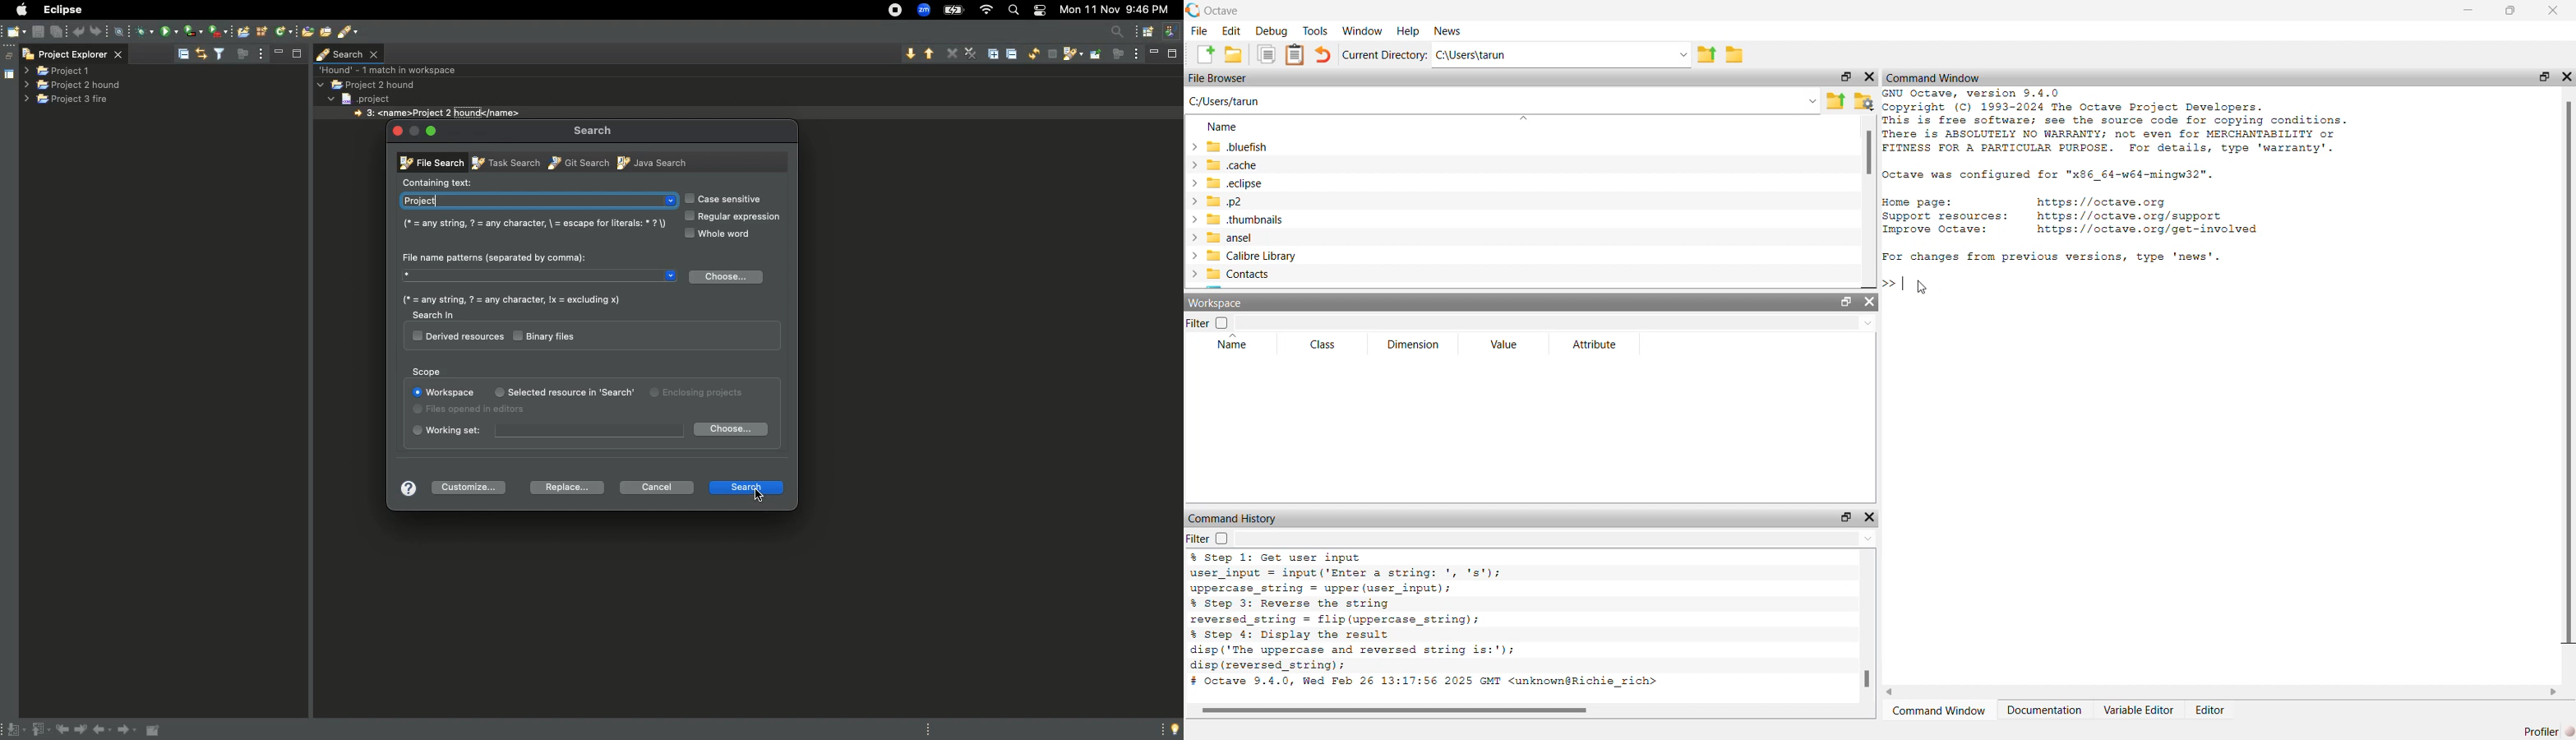 The height and width of the screenshot is (756, 2576). What do you see at coordinates (547, 335) in the screenshot?
I see `Binary files` at bounding box center [547, 335].